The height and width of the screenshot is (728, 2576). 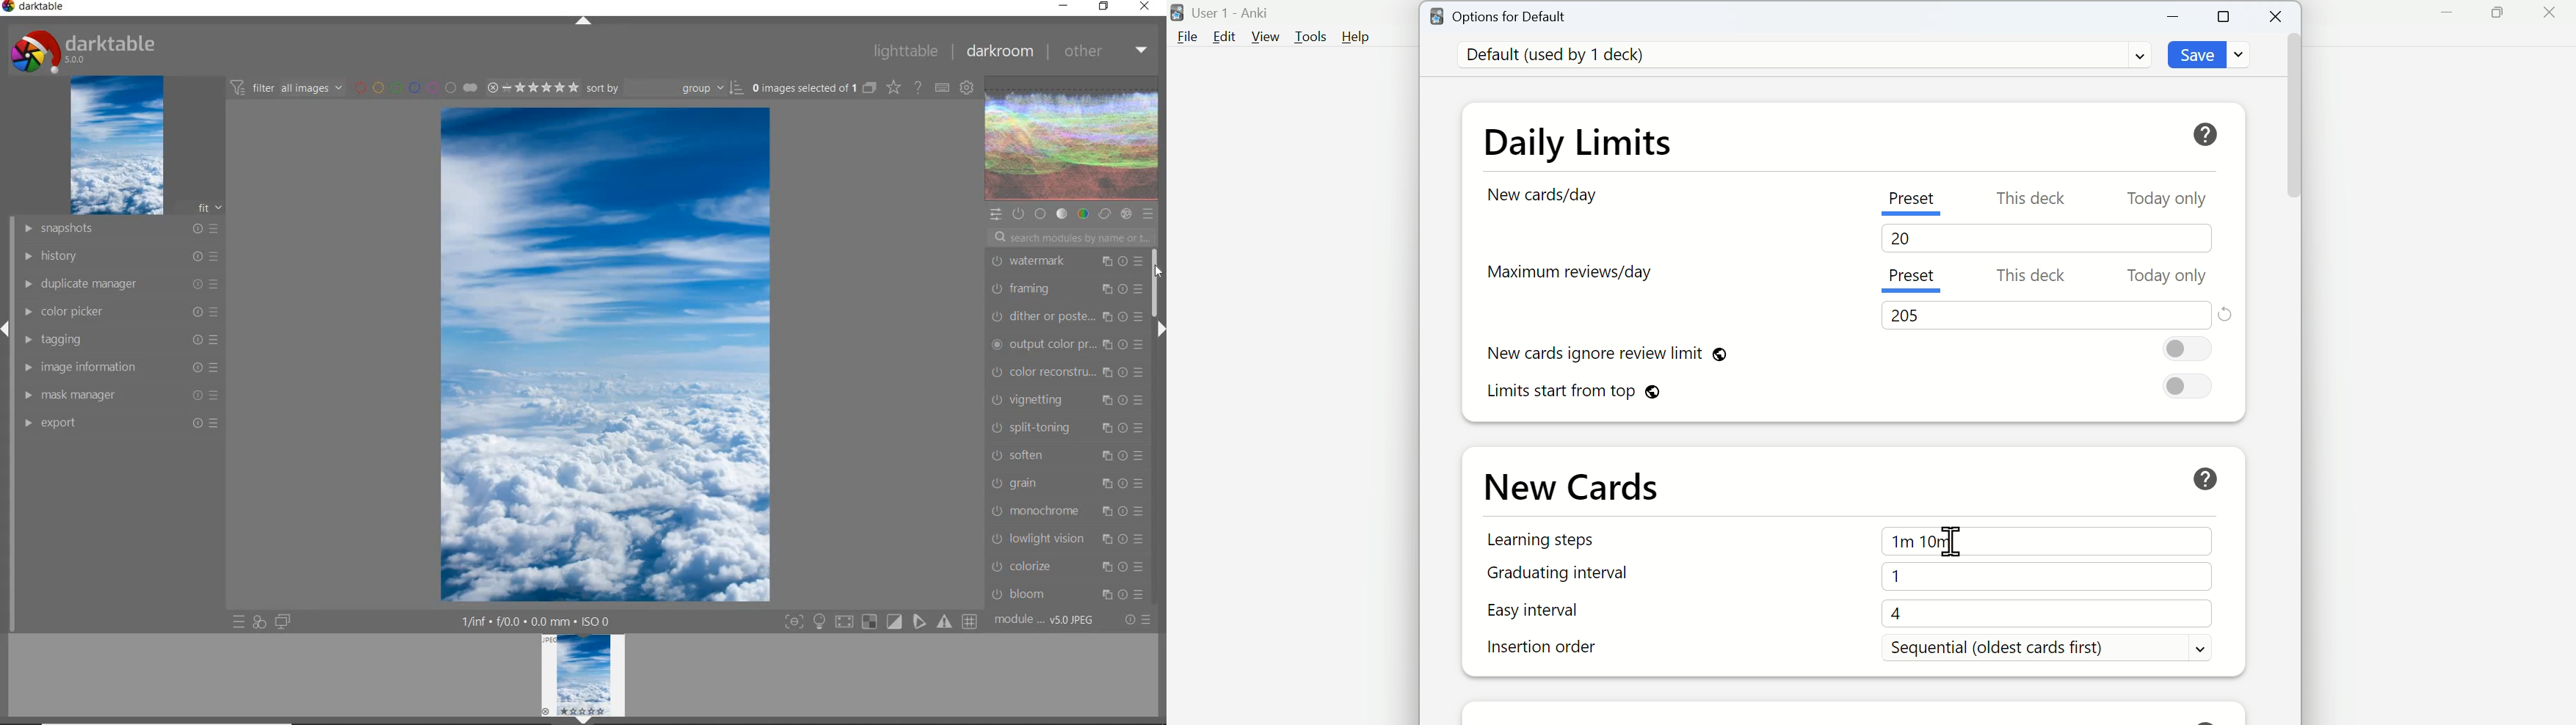 I want to click on FRAMING, so click(x=1064, y=288).